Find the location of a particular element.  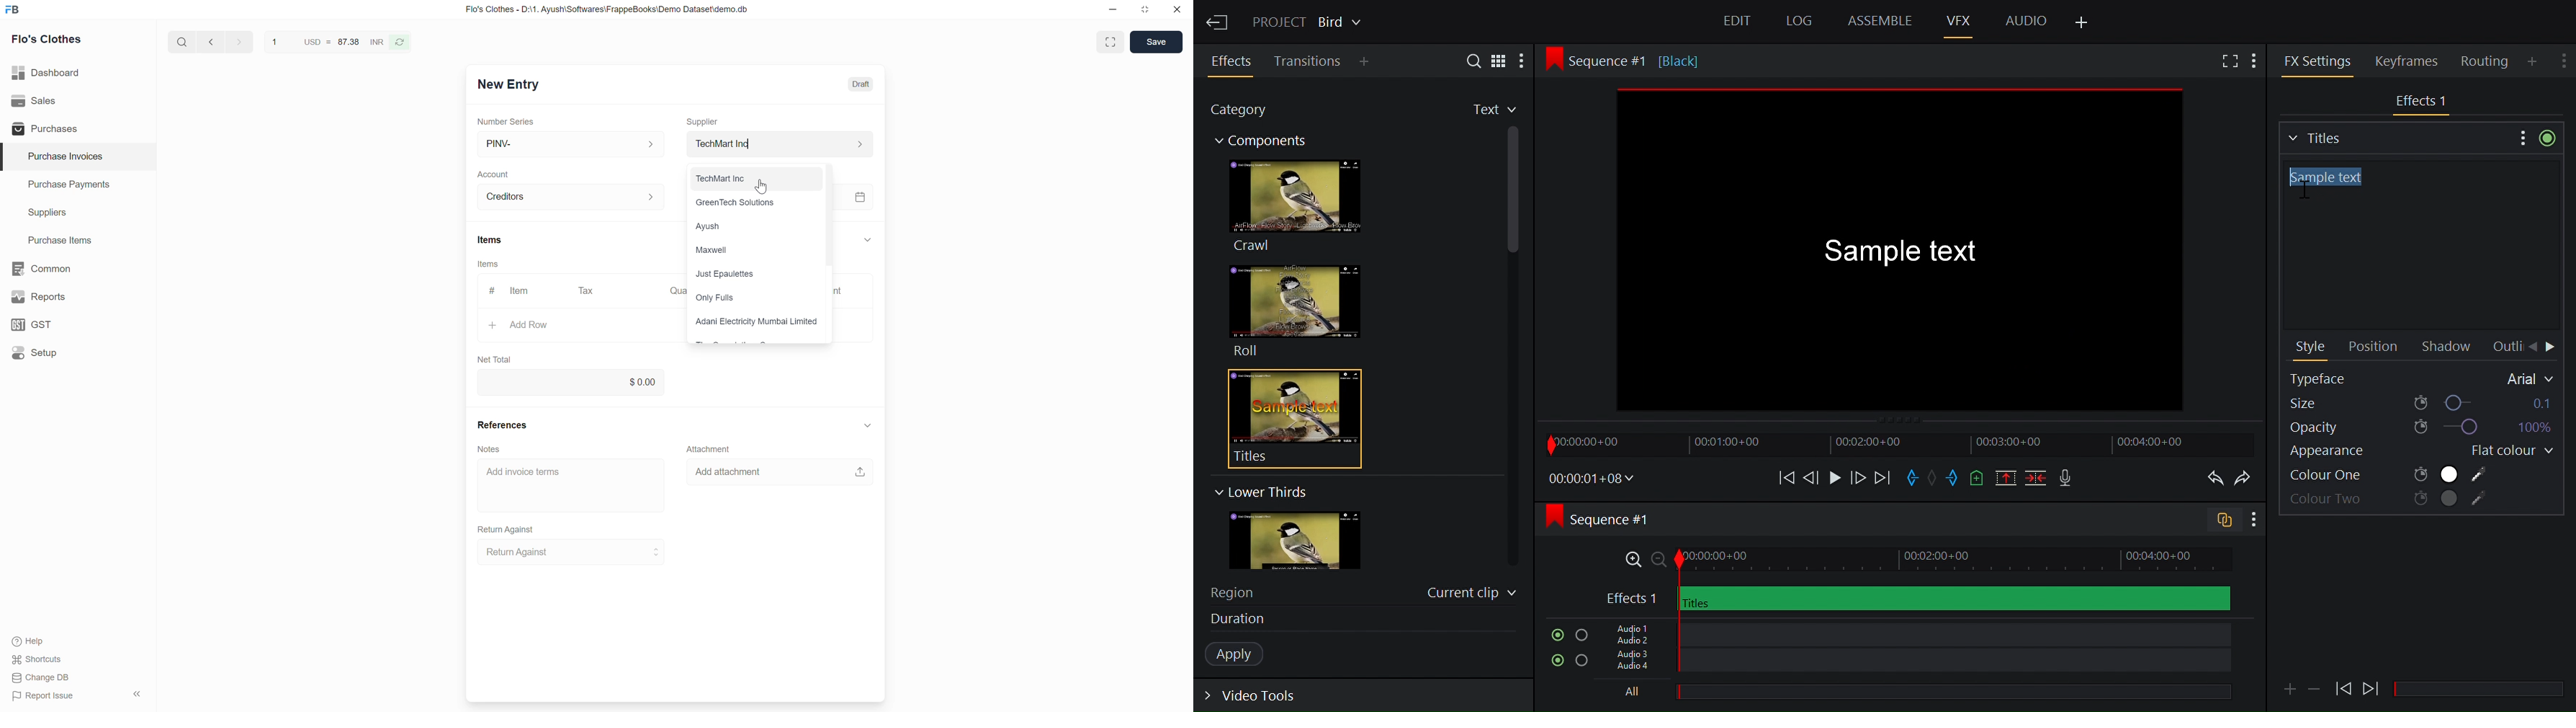

restore down is located at coordinates (1144, 12).